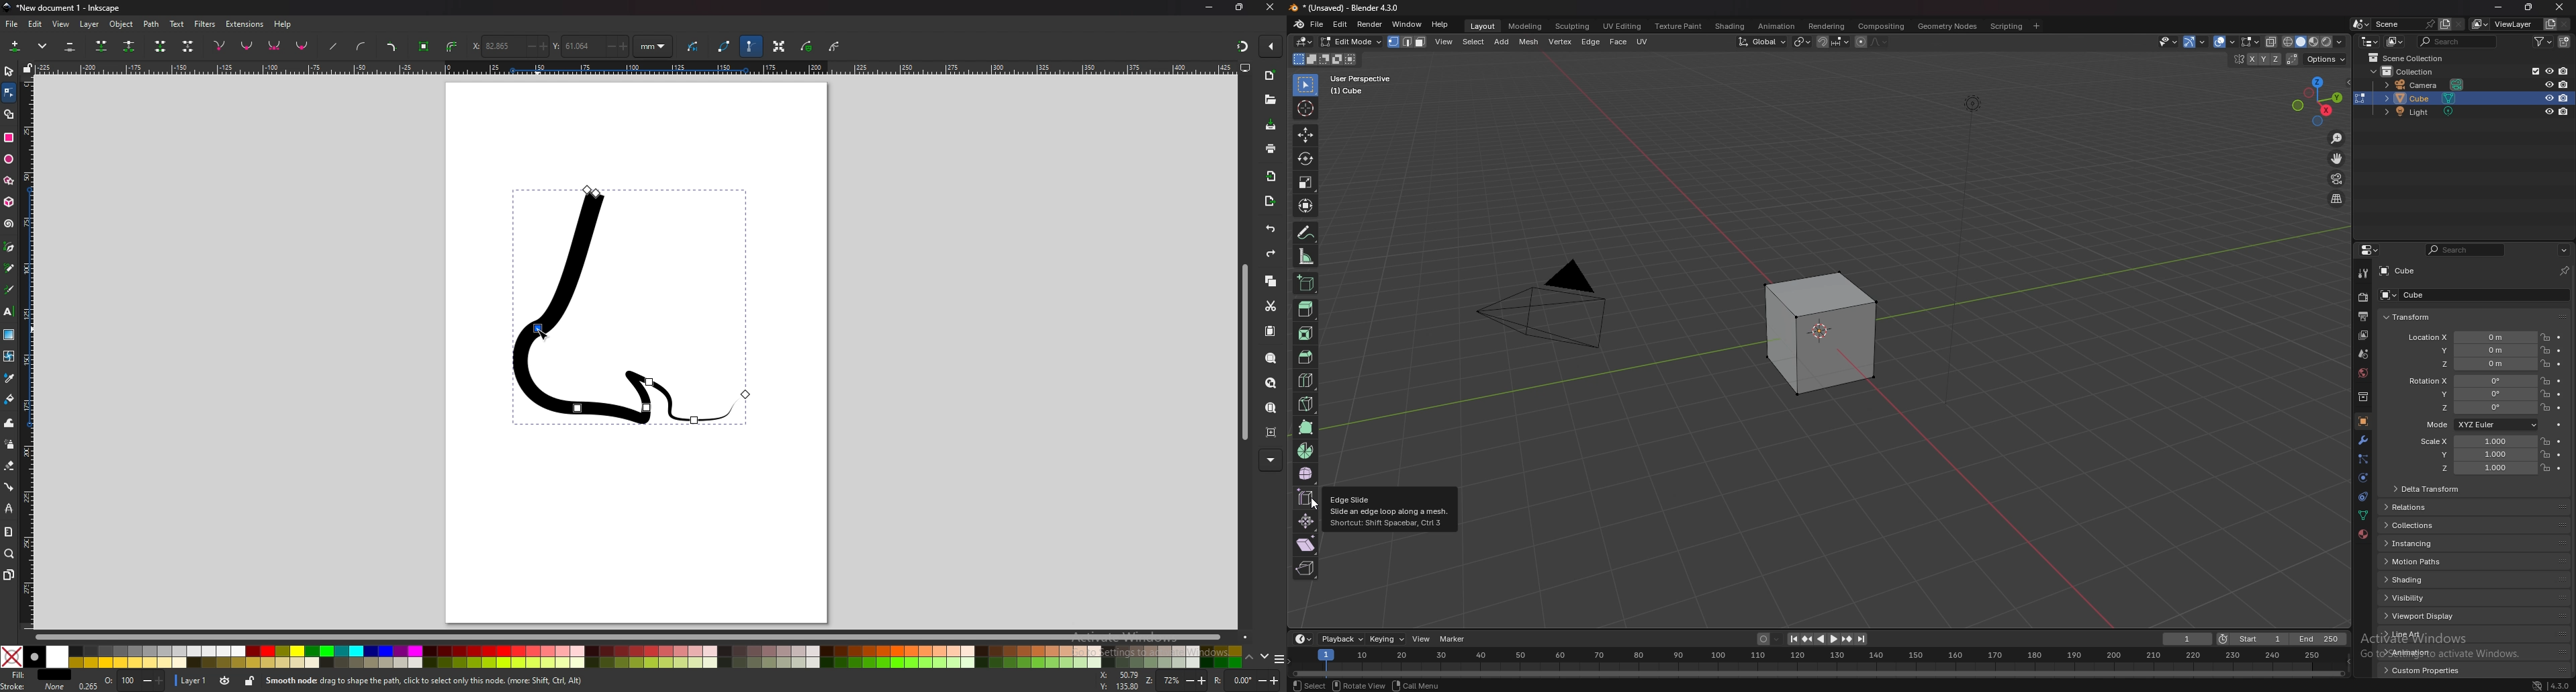 The image size is (2576, 700). Describe the element at coordinates (2479, 469) in the screenshot. I see `scale z` at that location.